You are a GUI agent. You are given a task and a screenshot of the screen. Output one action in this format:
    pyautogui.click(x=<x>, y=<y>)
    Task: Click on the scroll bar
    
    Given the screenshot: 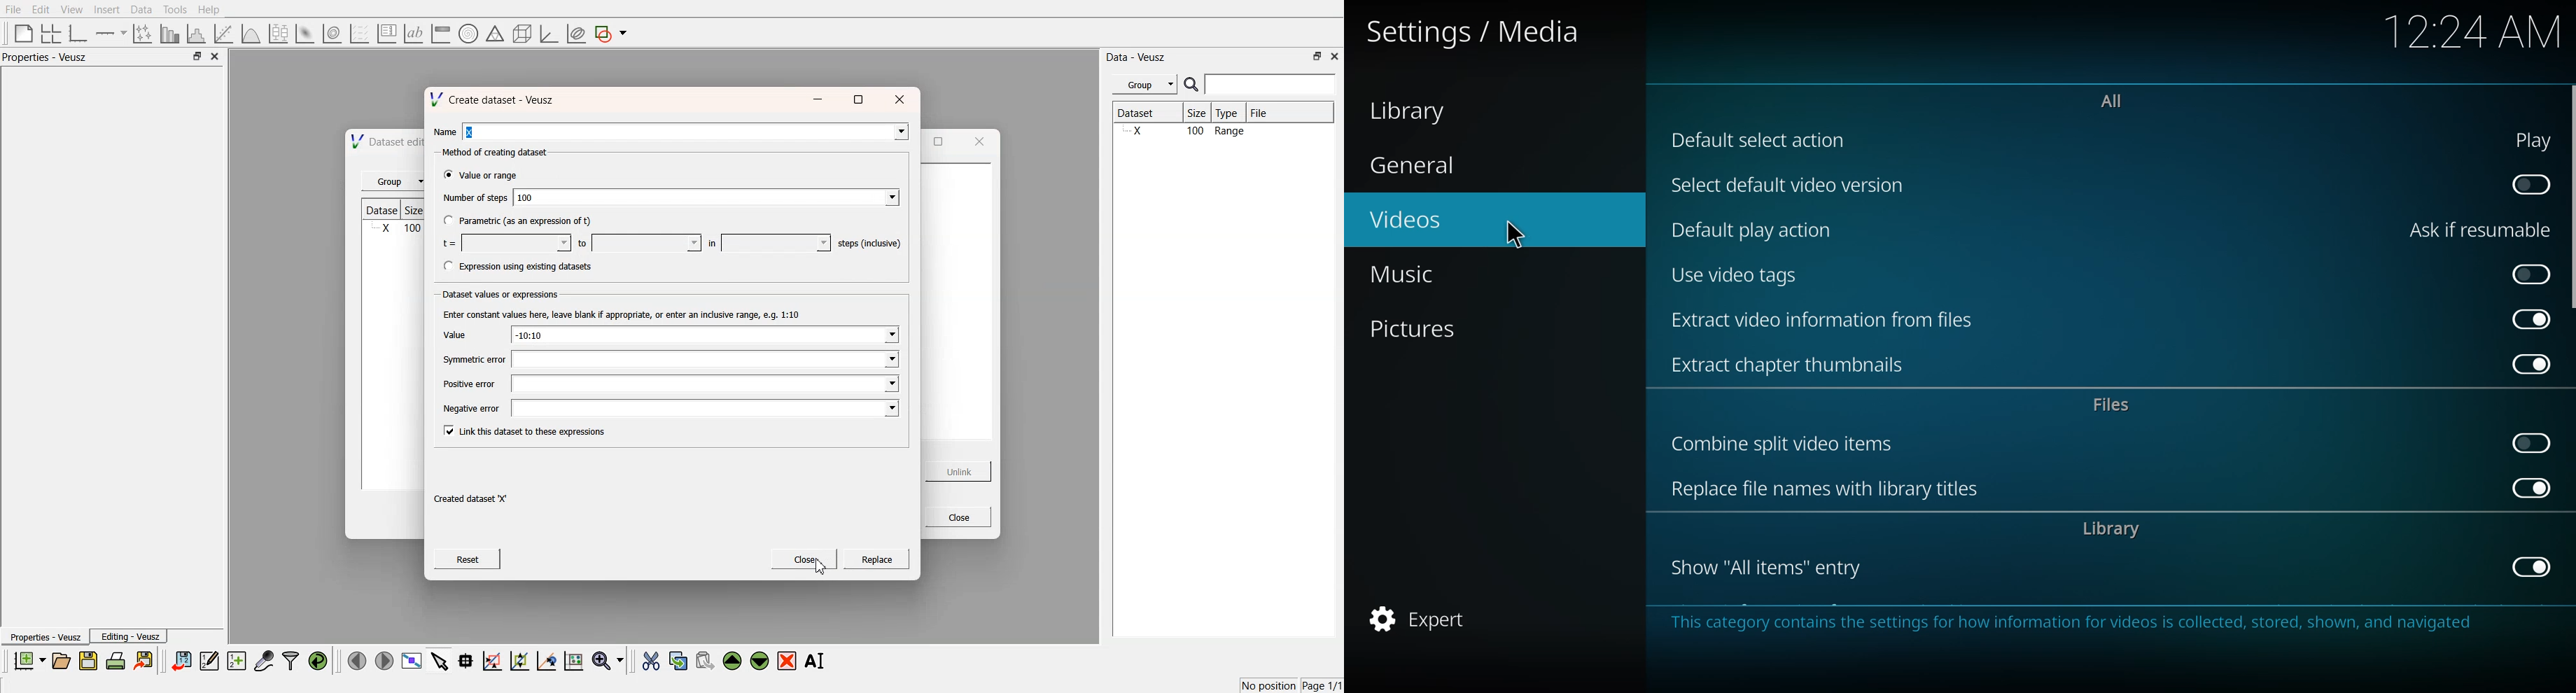 What is the action you would take?
    pyautogui.click(x=2574, y=196)
    